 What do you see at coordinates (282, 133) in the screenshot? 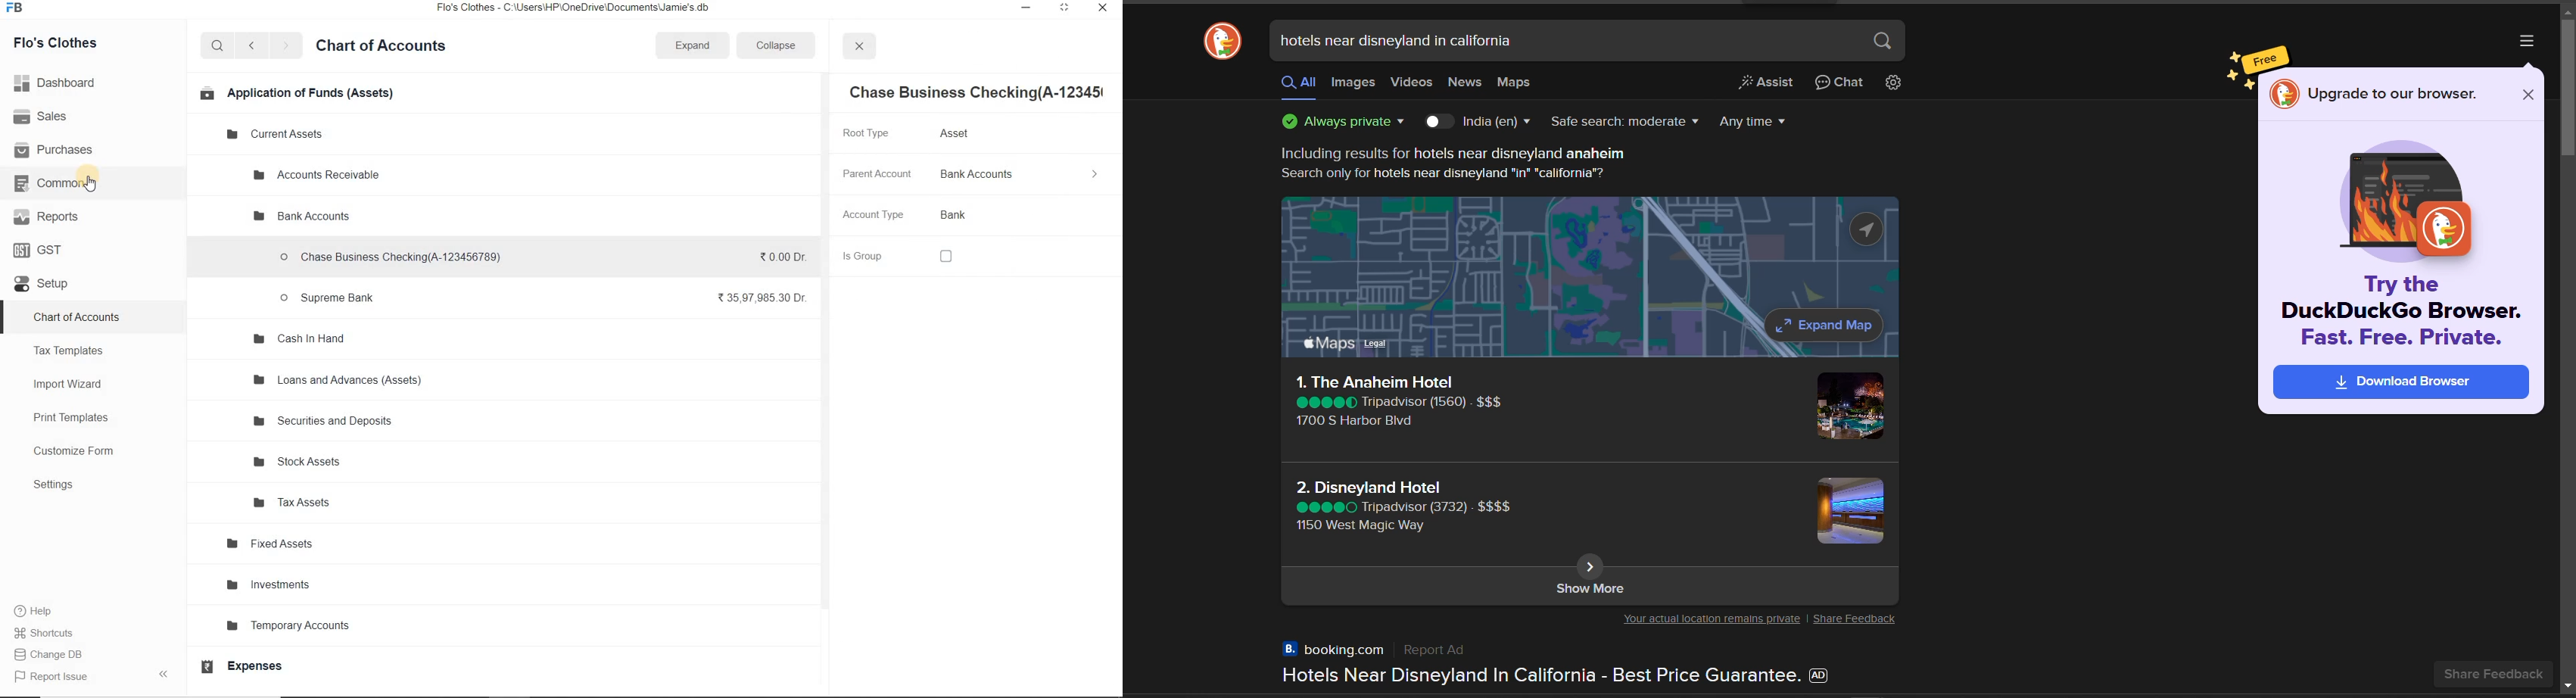
I see `Current Assets` at bounding box center [282, 133].